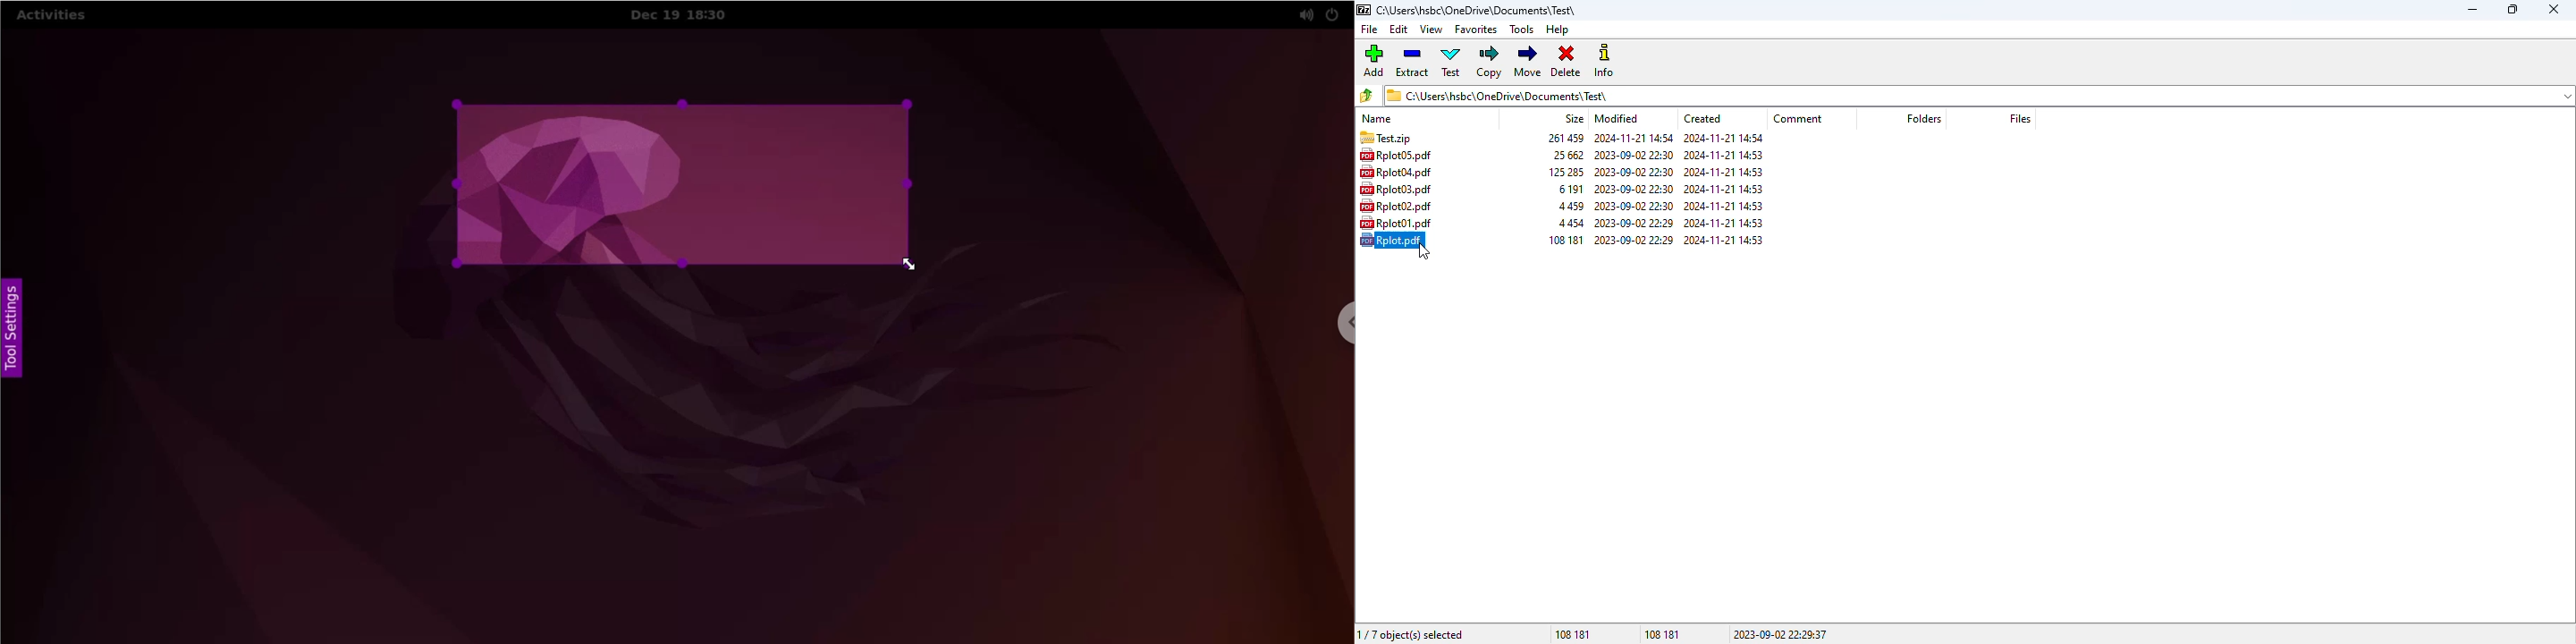 The width and height of the screenshot is (2576, 644). What do you see at coordinates (1617, 118) in the screenshot?
I see `modified` at bounding box center [1617, 118].